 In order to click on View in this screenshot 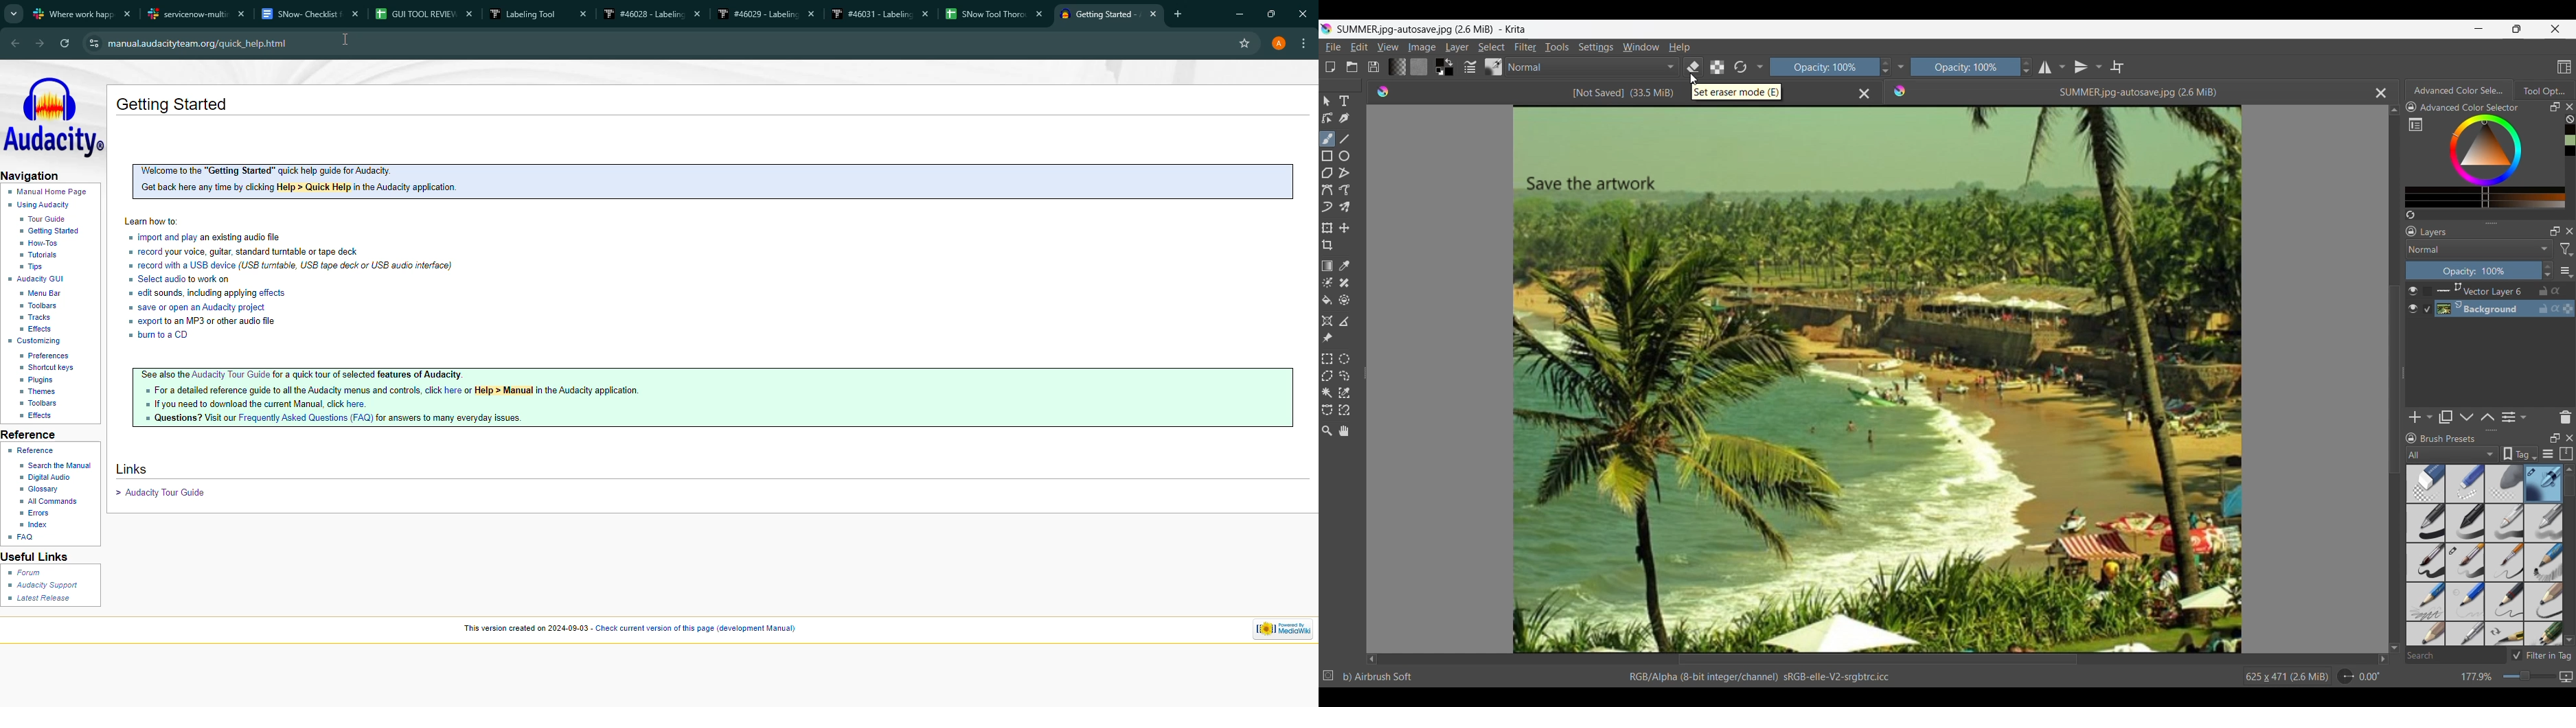, I will do `click(1389, 46)`.